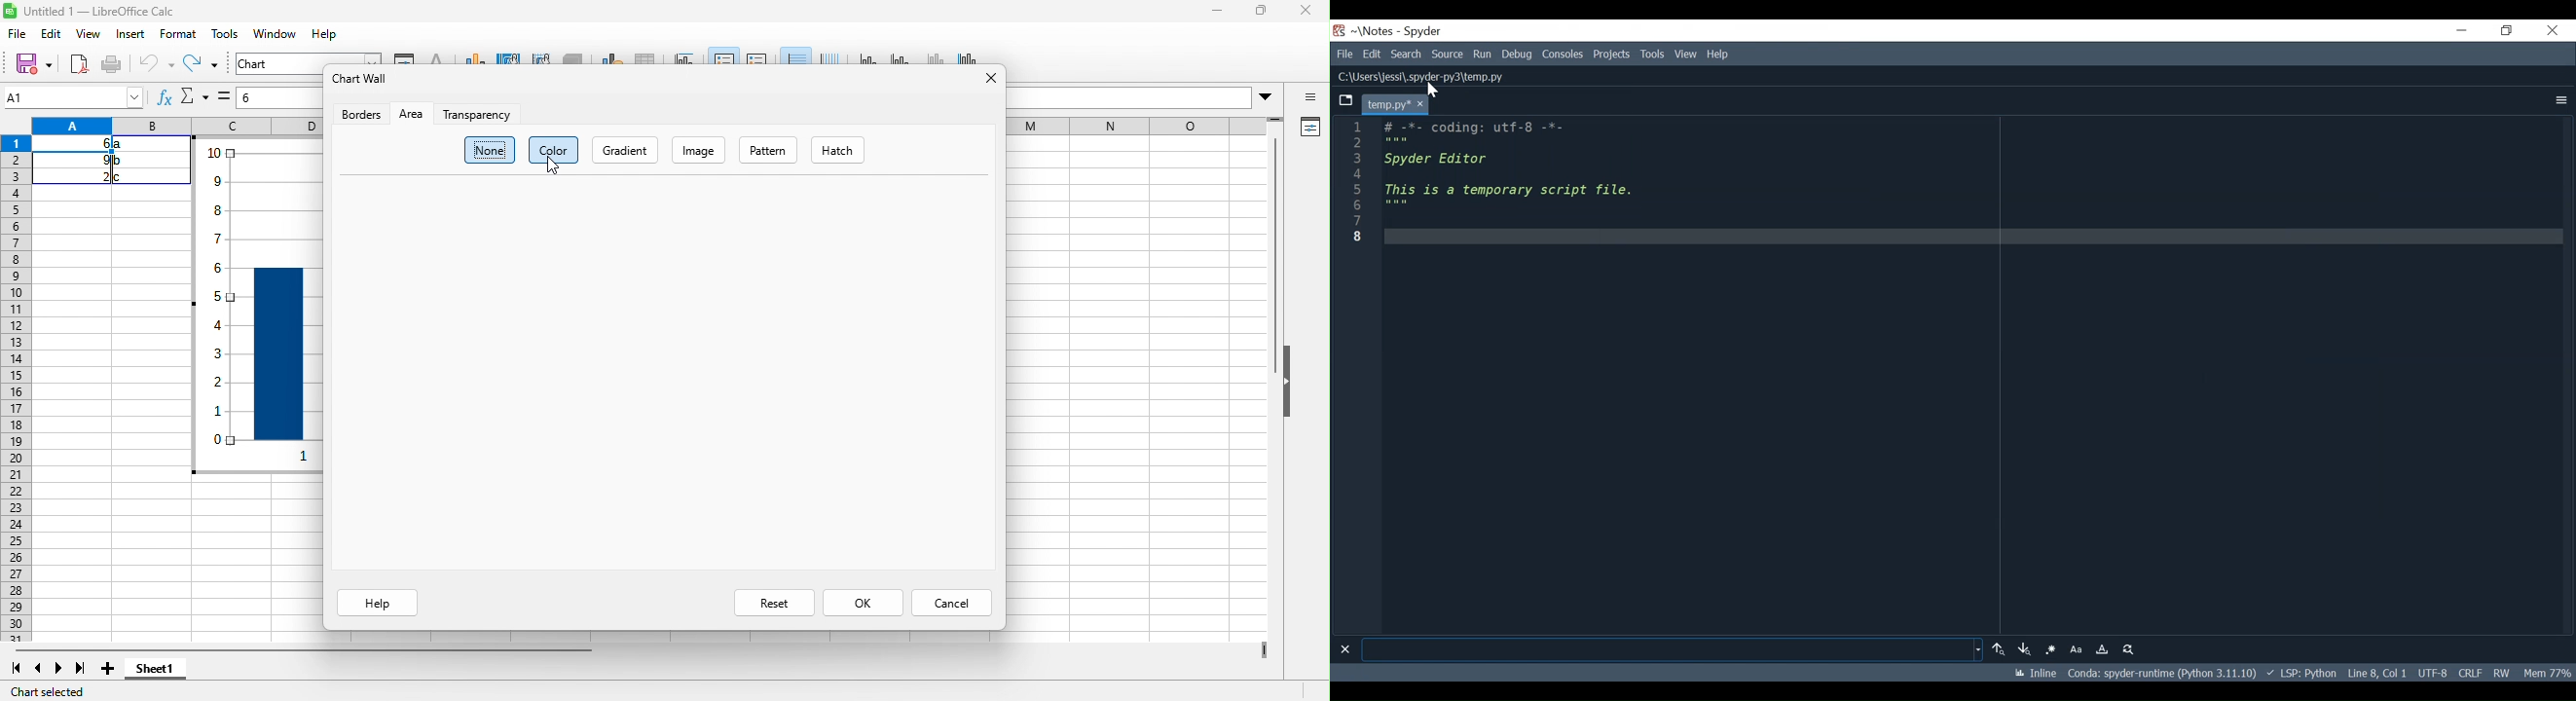 This screenshot has height=728, width=2576. What do you see at coordinates (2432, 672) in the screenshot?
I see `File Encoding` at bounding box center [2432, 672].